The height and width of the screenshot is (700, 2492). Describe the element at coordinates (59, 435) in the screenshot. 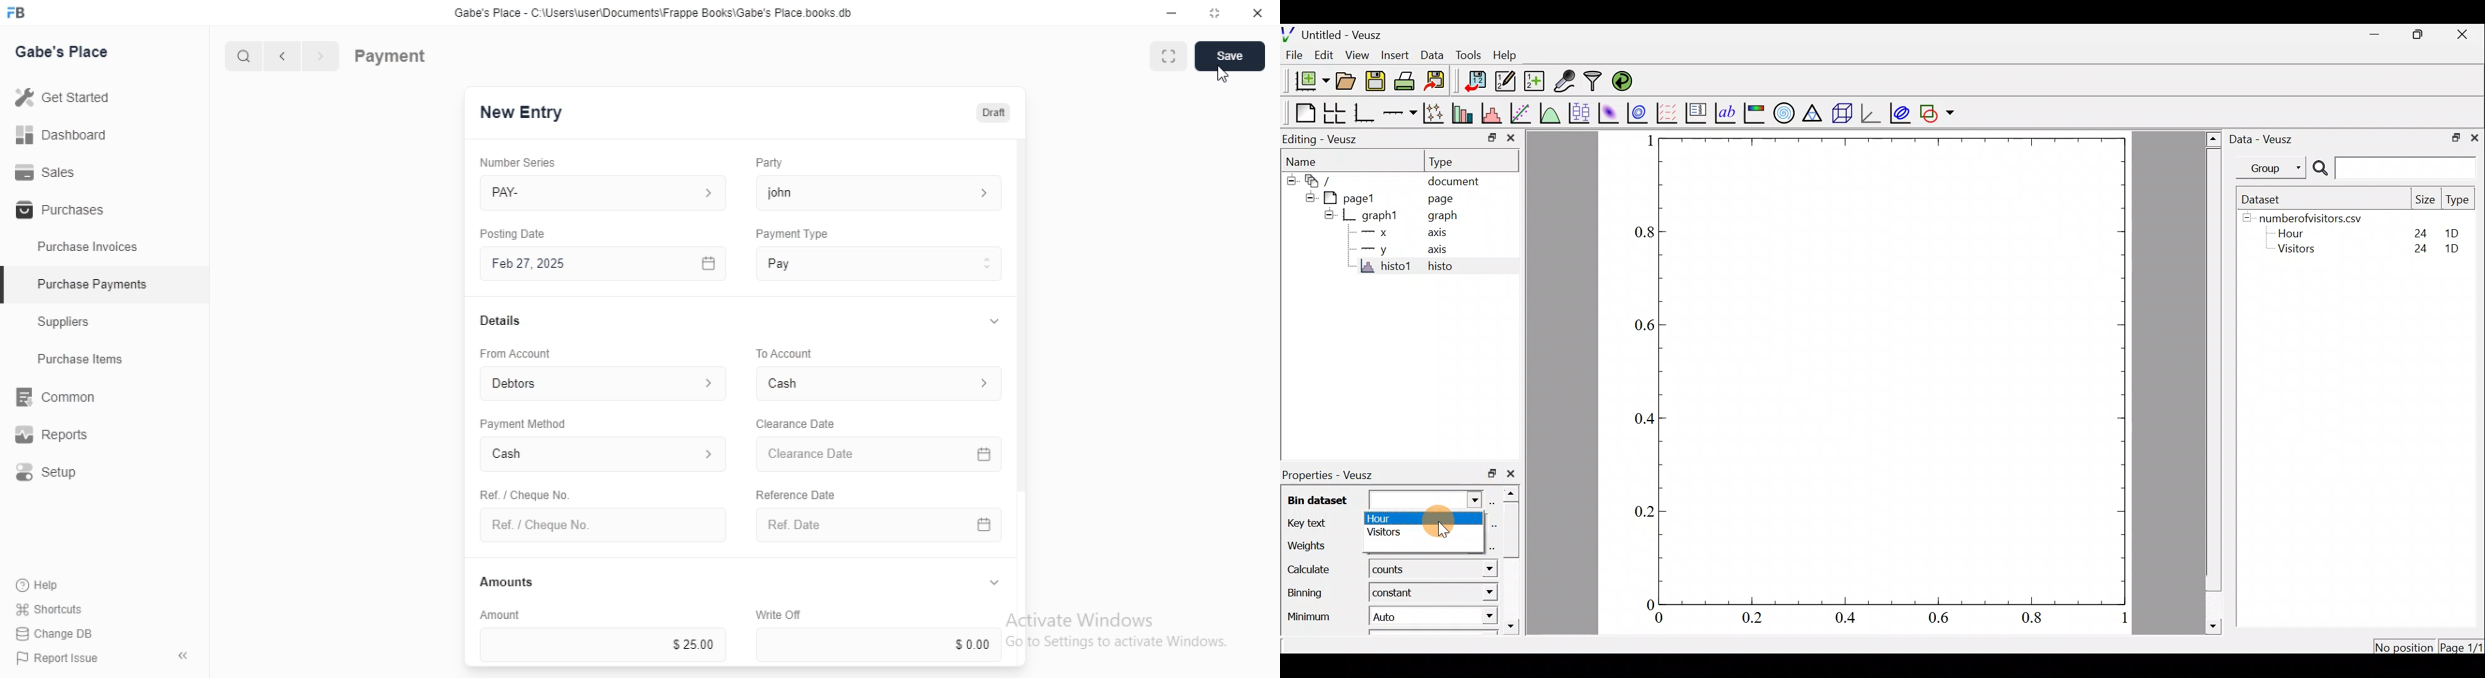

I see `Reports.` at that location.